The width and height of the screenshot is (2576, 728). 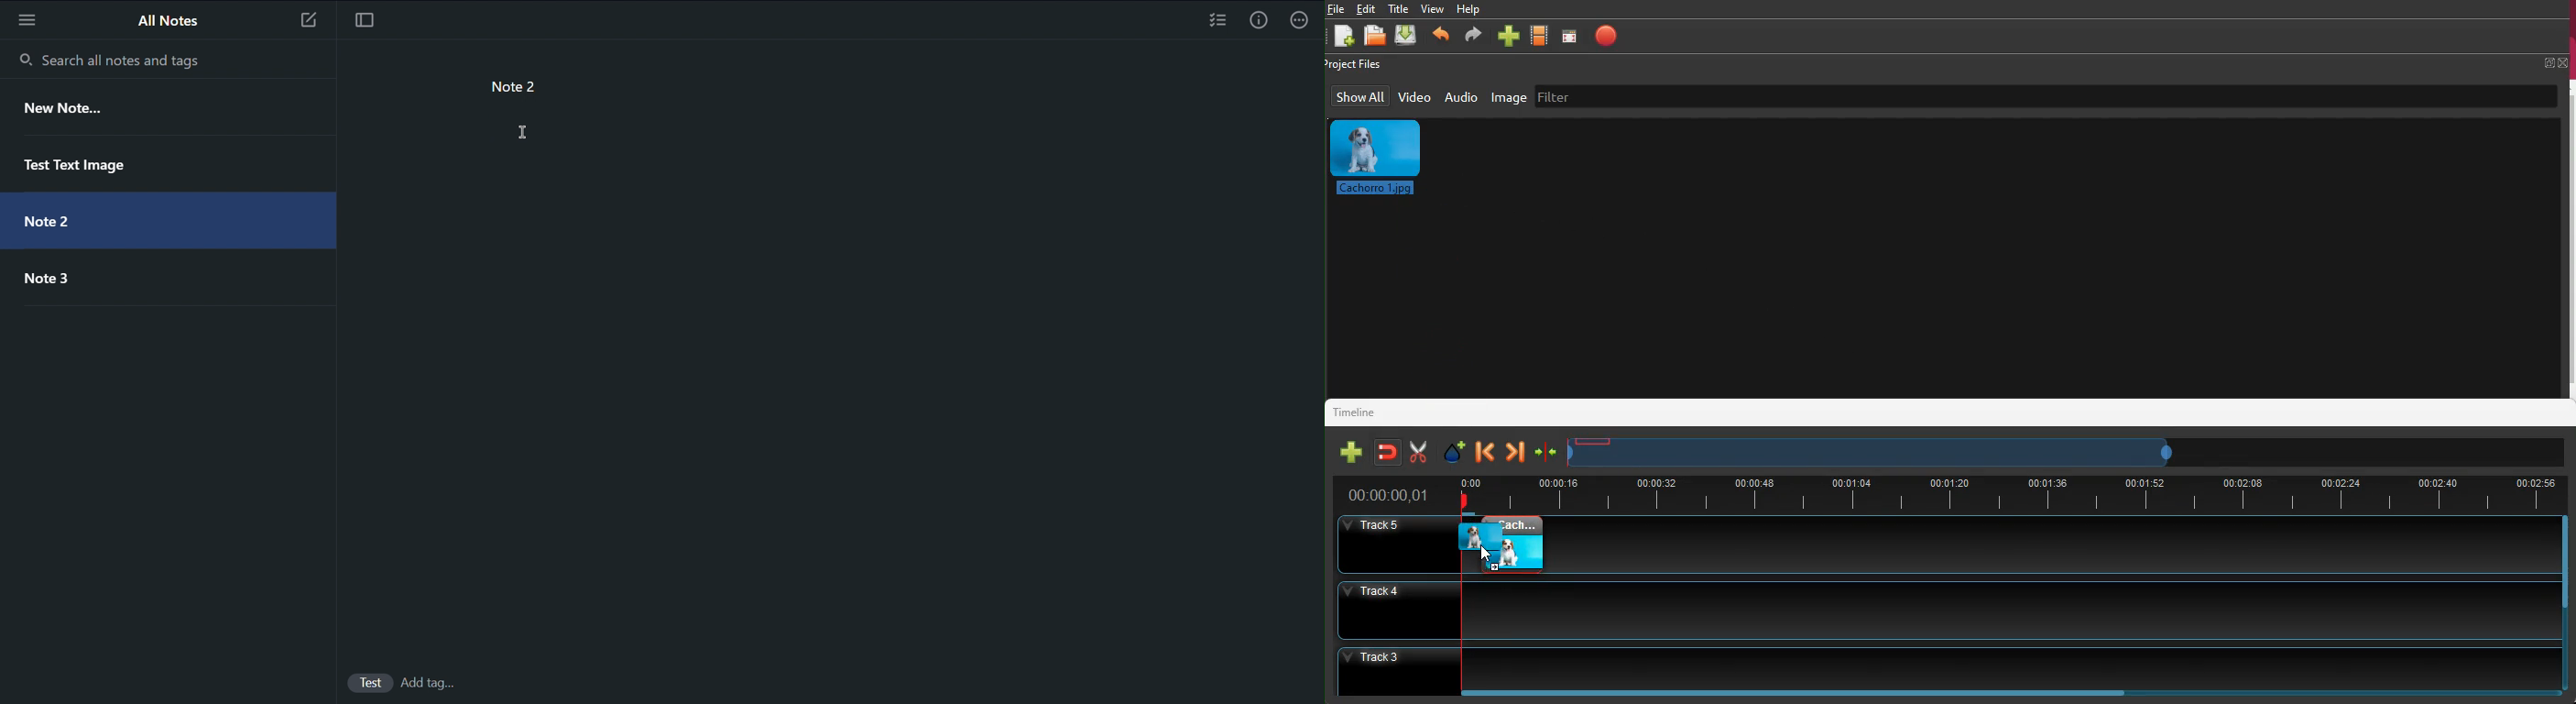 I want to click on forward, so click(x=1471, y=38).